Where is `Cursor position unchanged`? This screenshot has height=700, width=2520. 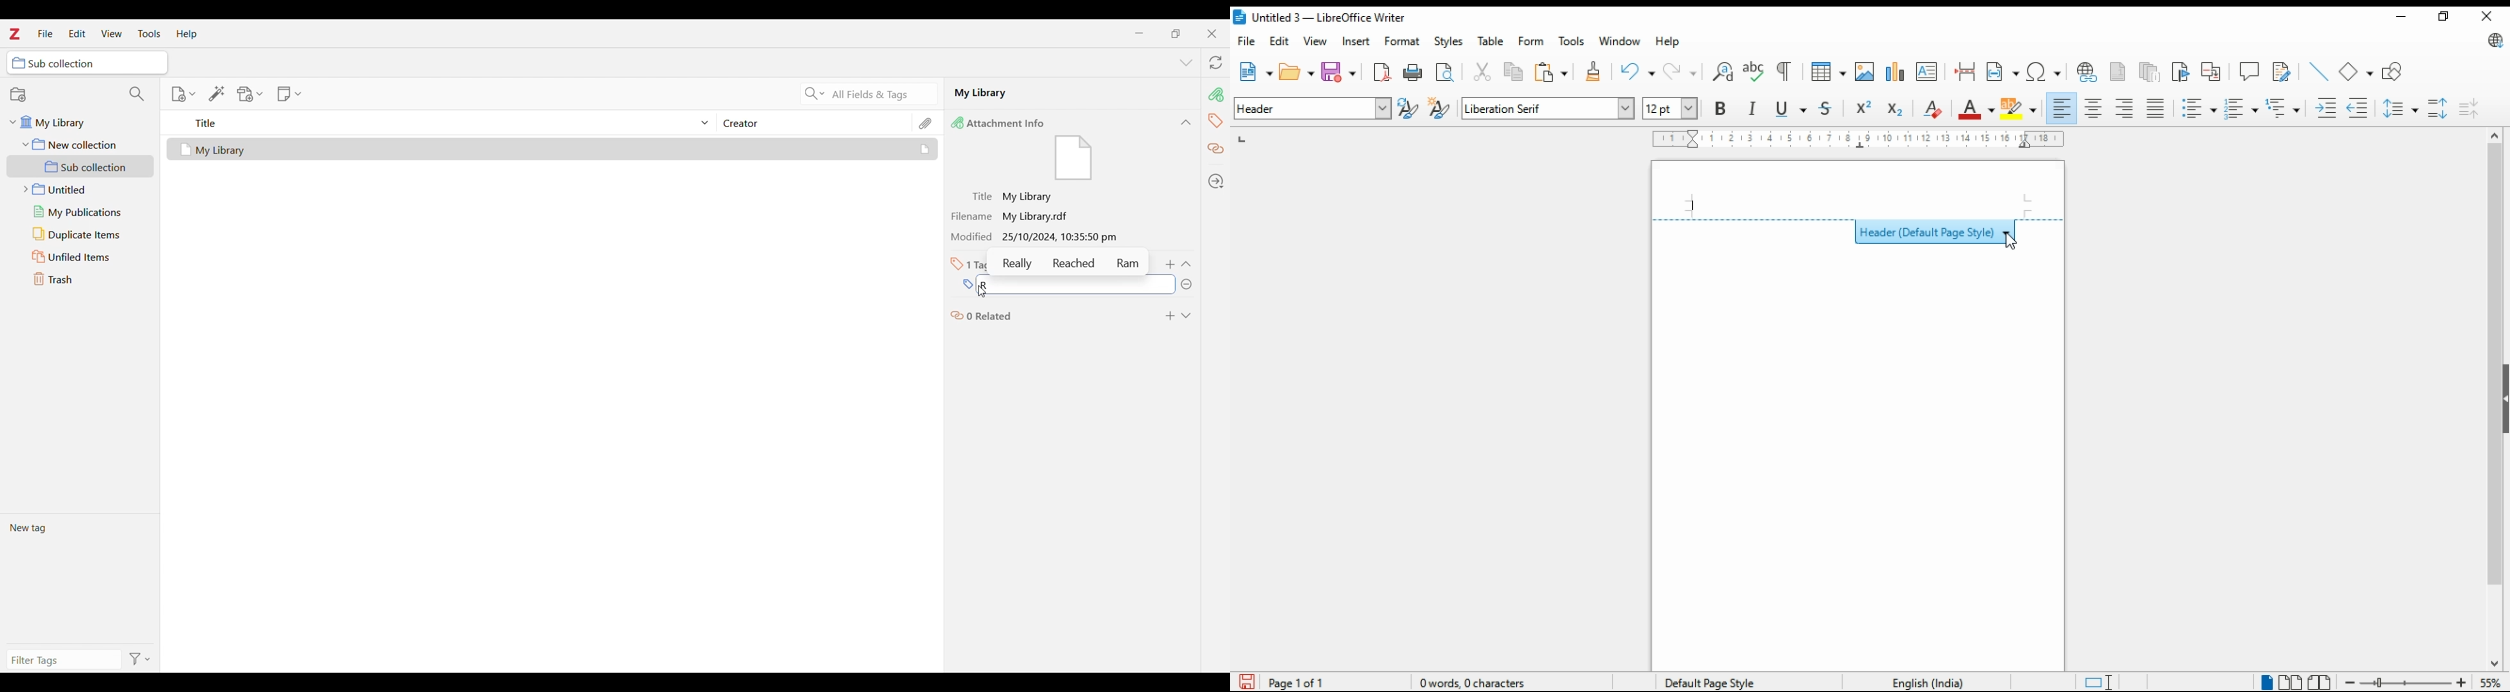 Cursor position unchanged is located at coordinates (984, 291).